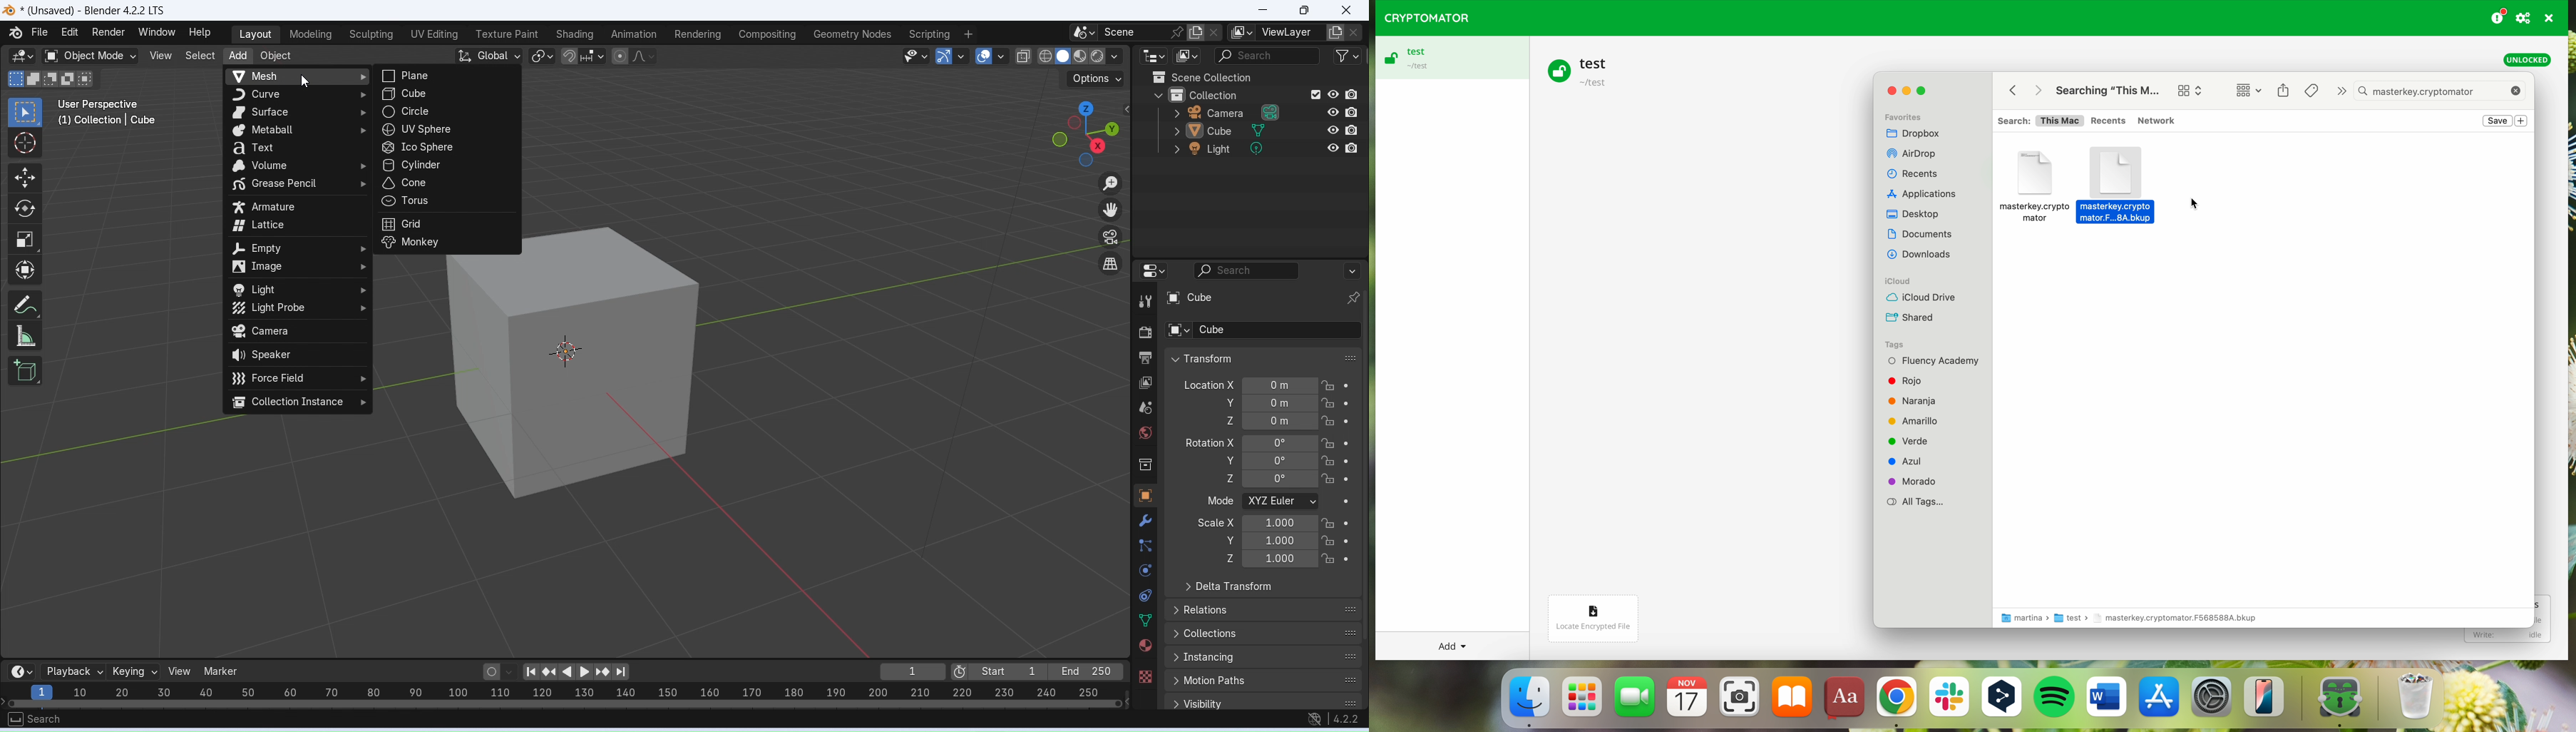 This screenshot has width=2576, height=756. What do you see at coordinates (1113, 210) in the screenshot?
I see `Move the view` at bounding box center [1113, 210].